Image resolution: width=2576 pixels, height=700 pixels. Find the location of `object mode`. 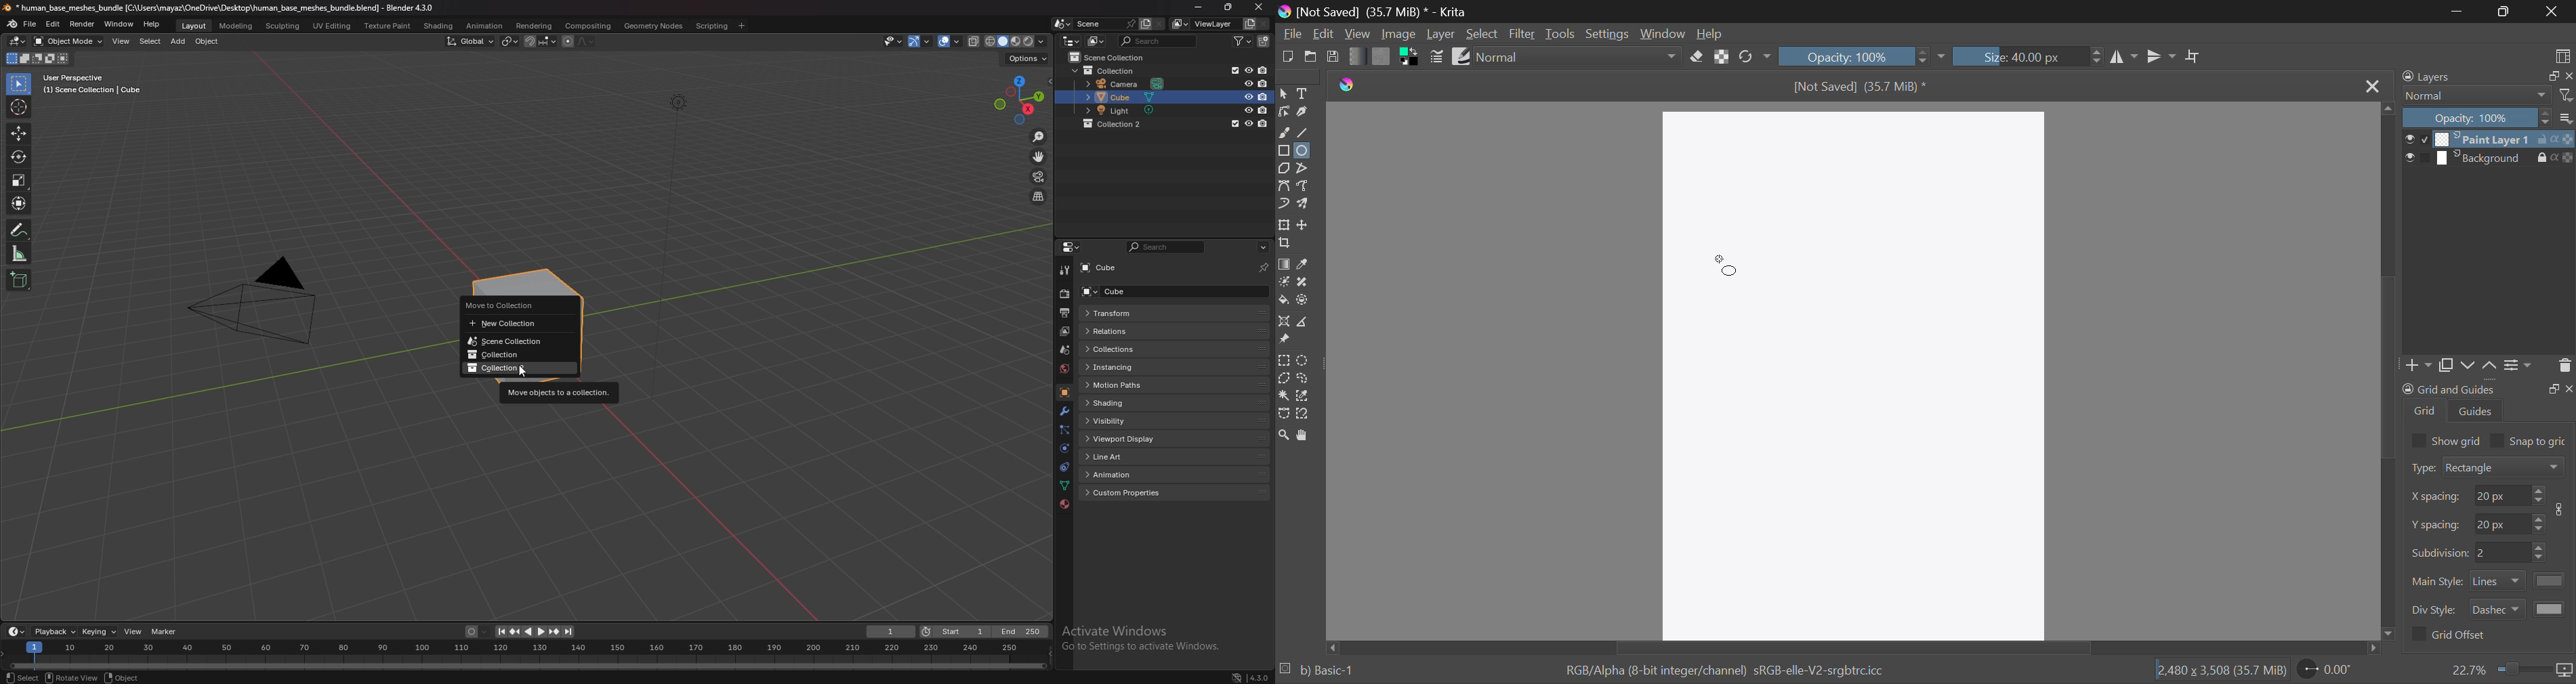

object mode is located at coordinates (68, 41).